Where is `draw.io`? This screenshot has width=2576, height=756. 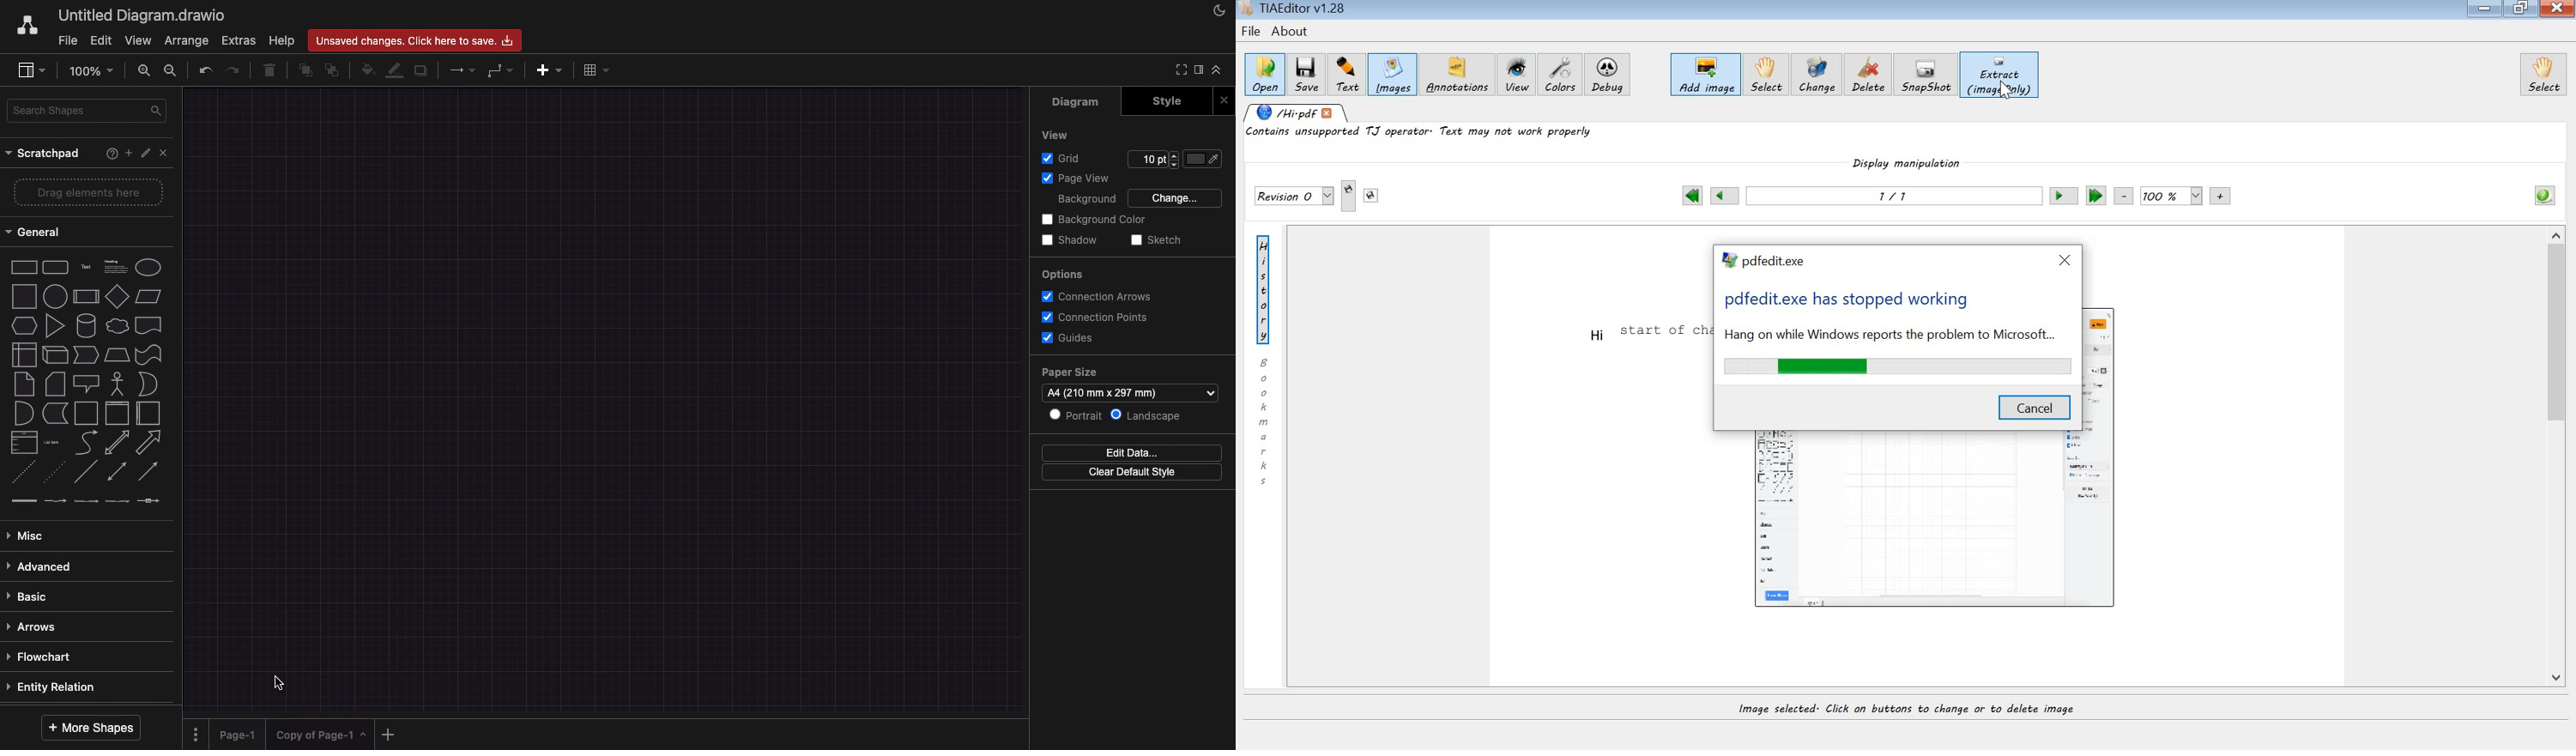 draw.io is located at coordinates (27, 24).